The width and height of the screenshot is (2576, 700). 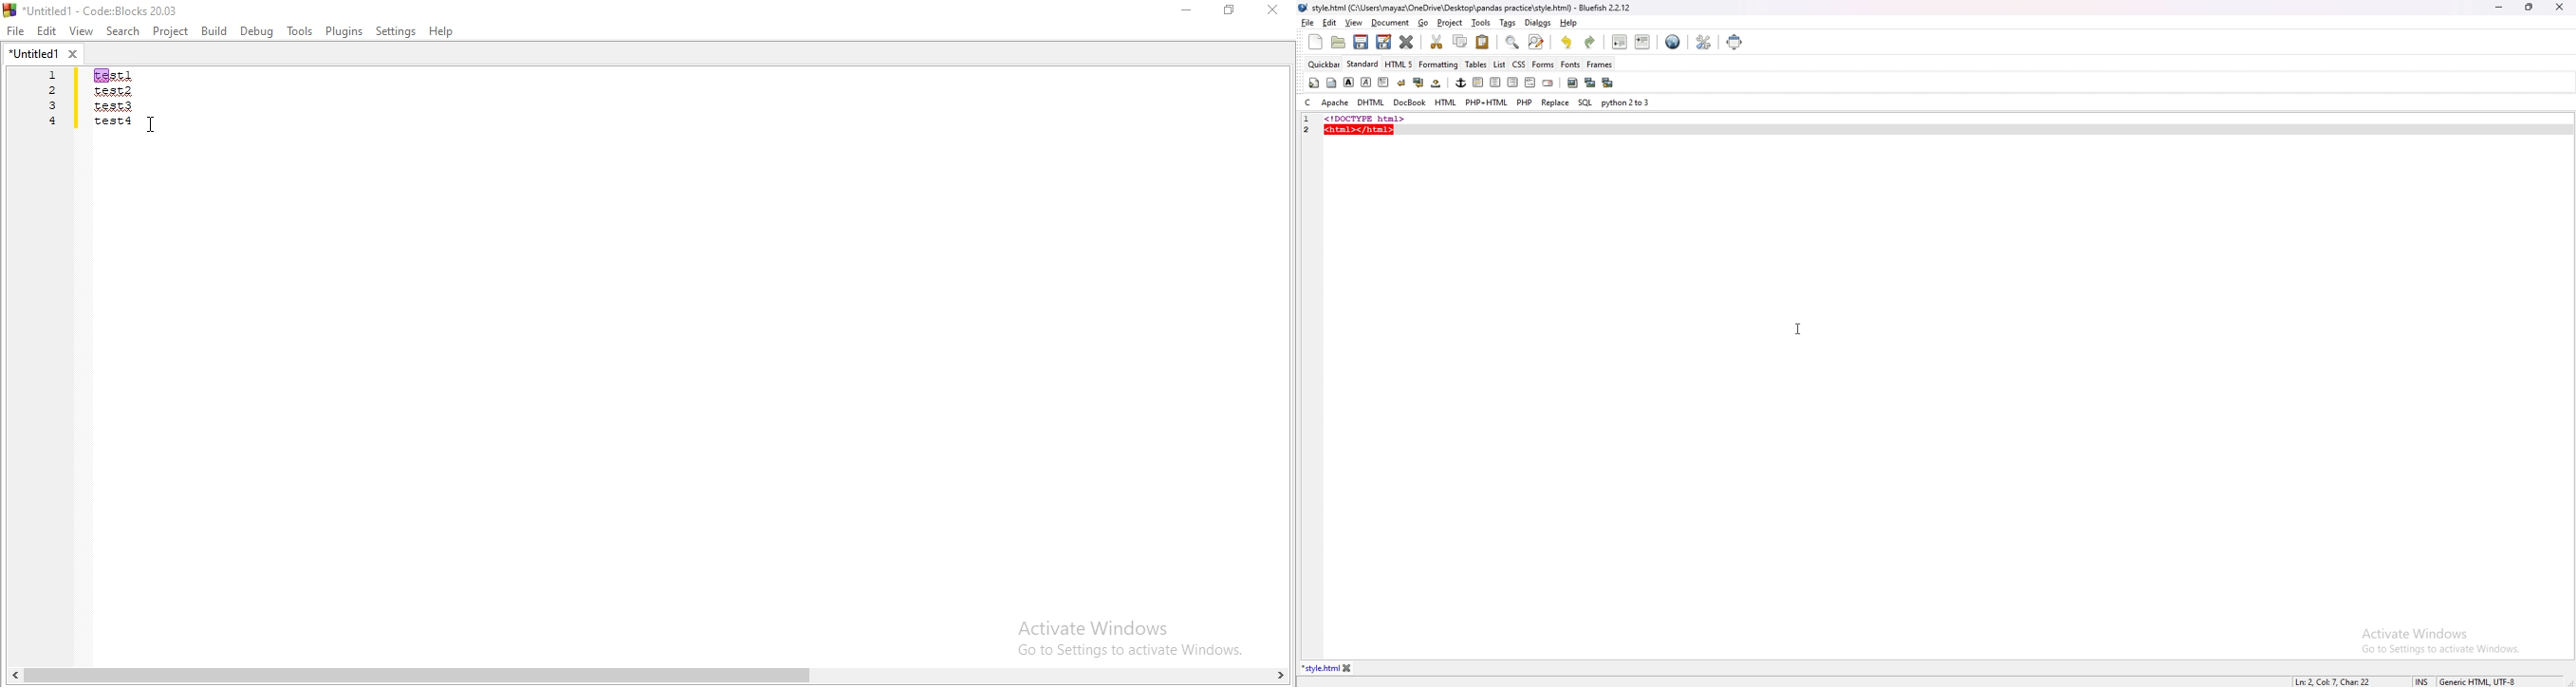 I want to click on minimize, so click(x=2499, y=8).